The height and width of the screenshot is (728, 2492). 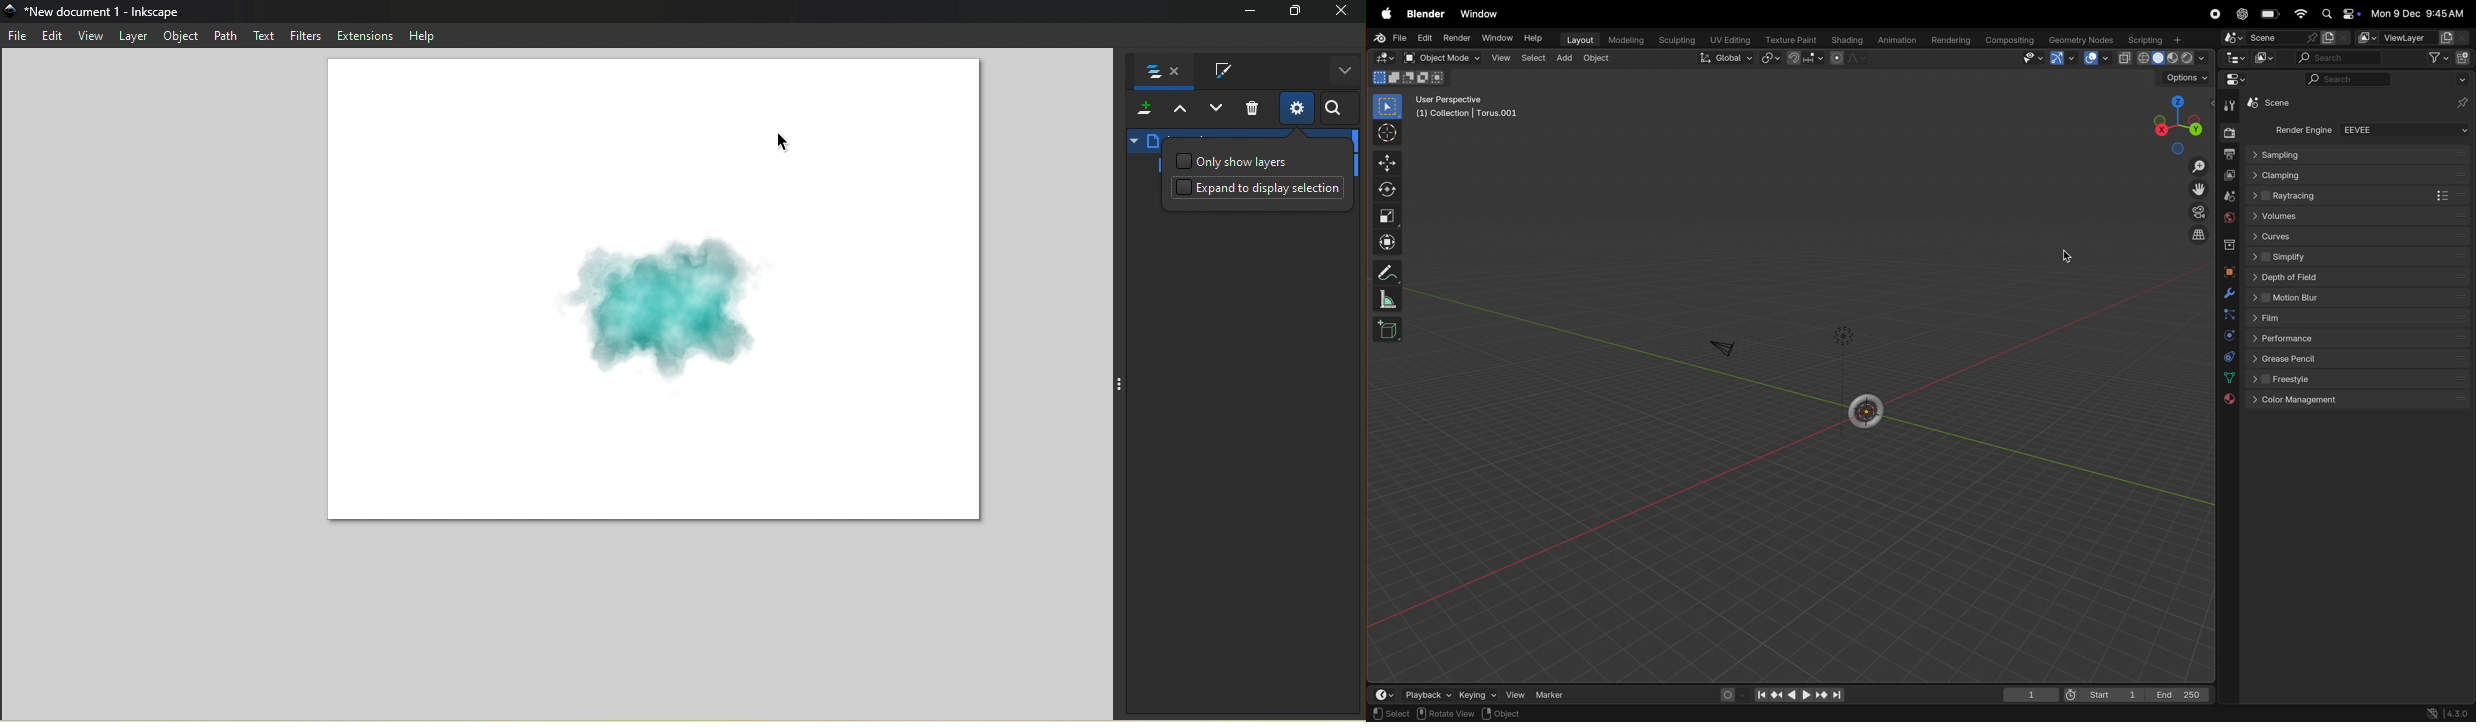 What do you see at coordinates (654, 294) in the screenshot?
I see `Canvas showing some shape` at bounding box center [654, 294].